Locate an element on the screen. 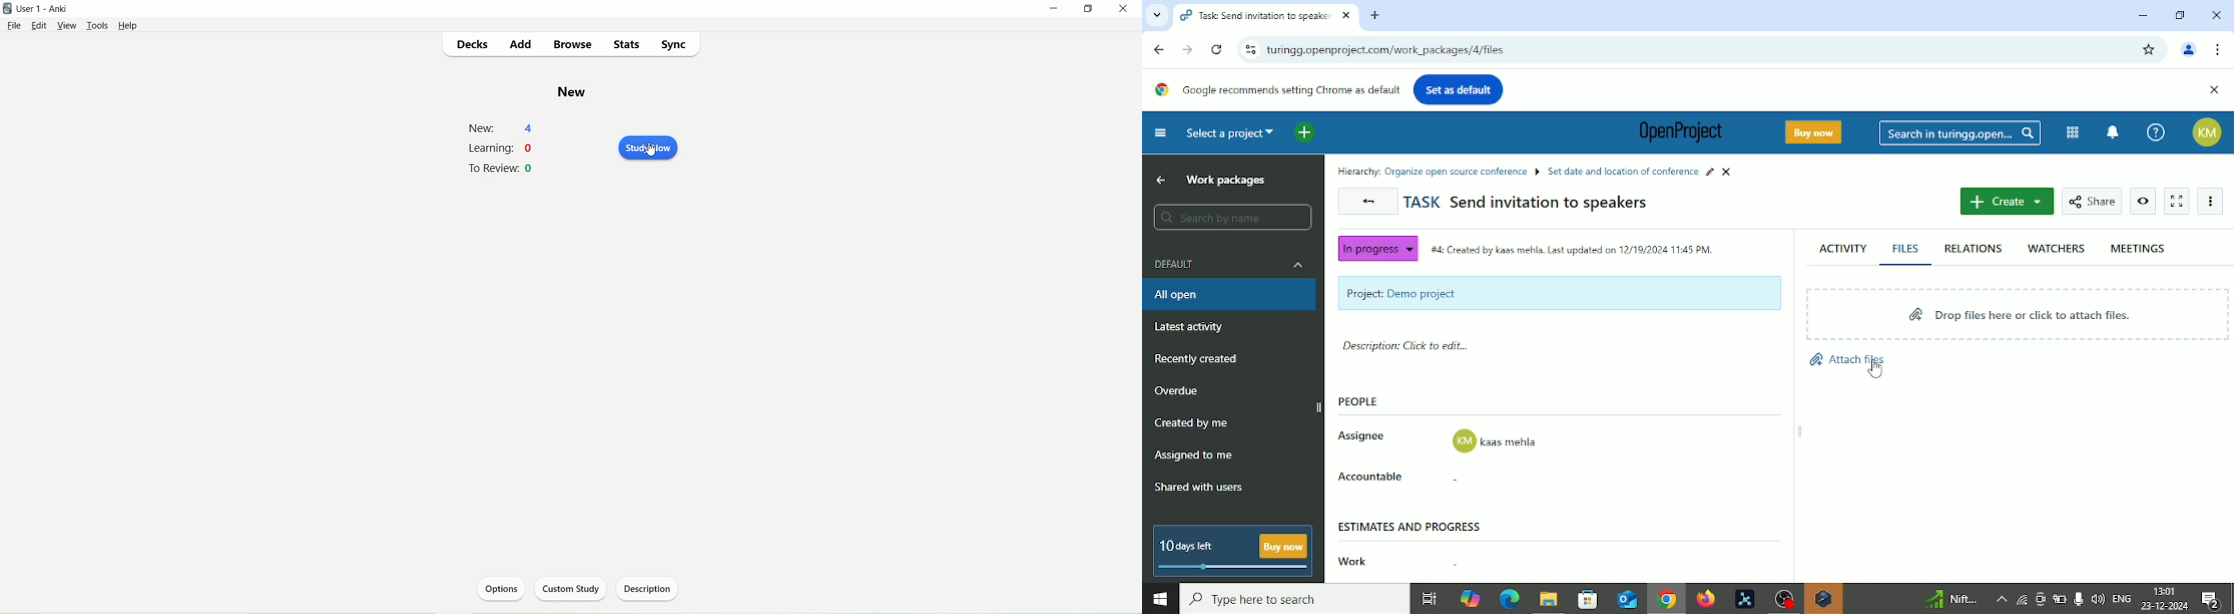 The width and height of the screenshot is (2240, 616). OpenProject is located at coordinates (1676, 134).